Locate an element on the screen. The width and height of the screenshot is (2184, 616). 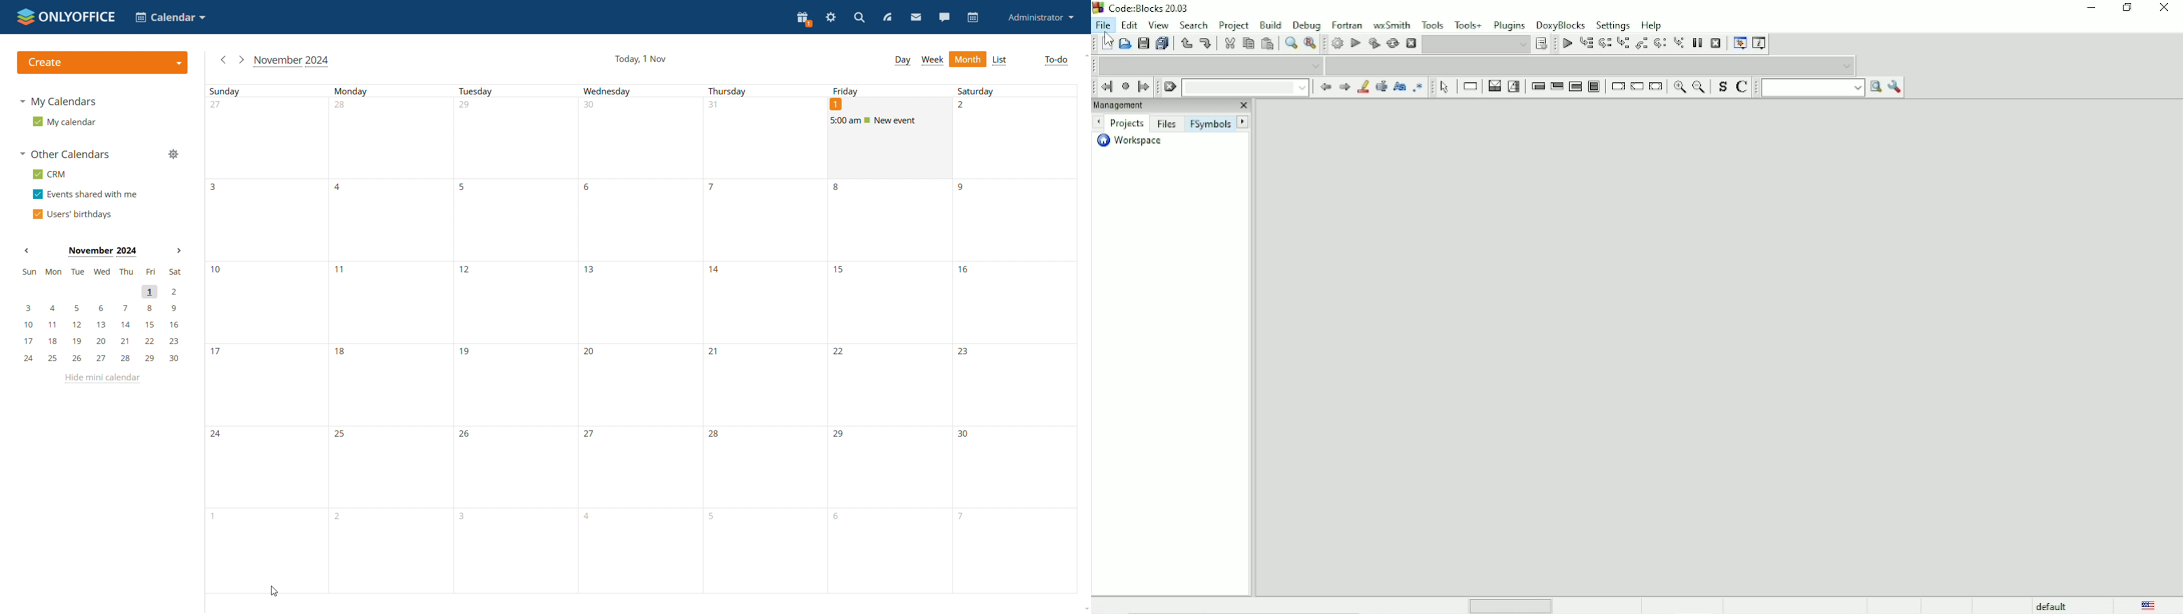
Run to cursor is located at coordinates (1586, 44).